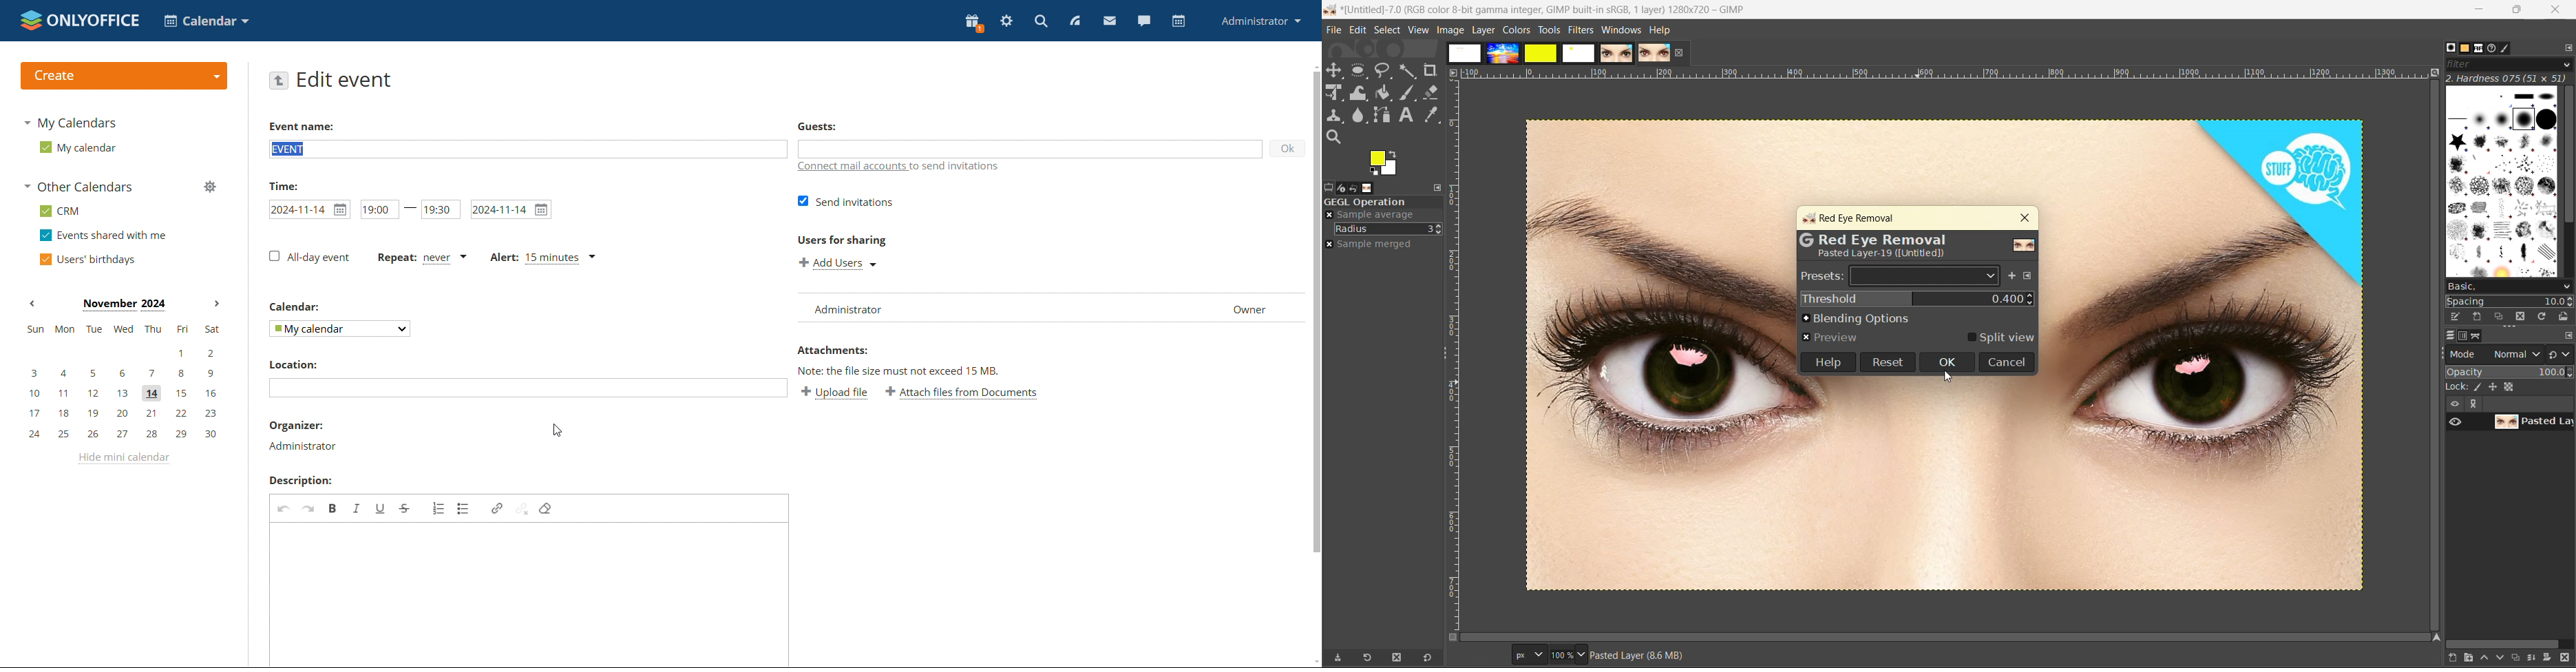 Image resolution: width=2576 pixels, height=672 pixels. What do you see at coordinates (2027, 216) in the screenshot?
I see `close` at bounding box center [2027, 216].